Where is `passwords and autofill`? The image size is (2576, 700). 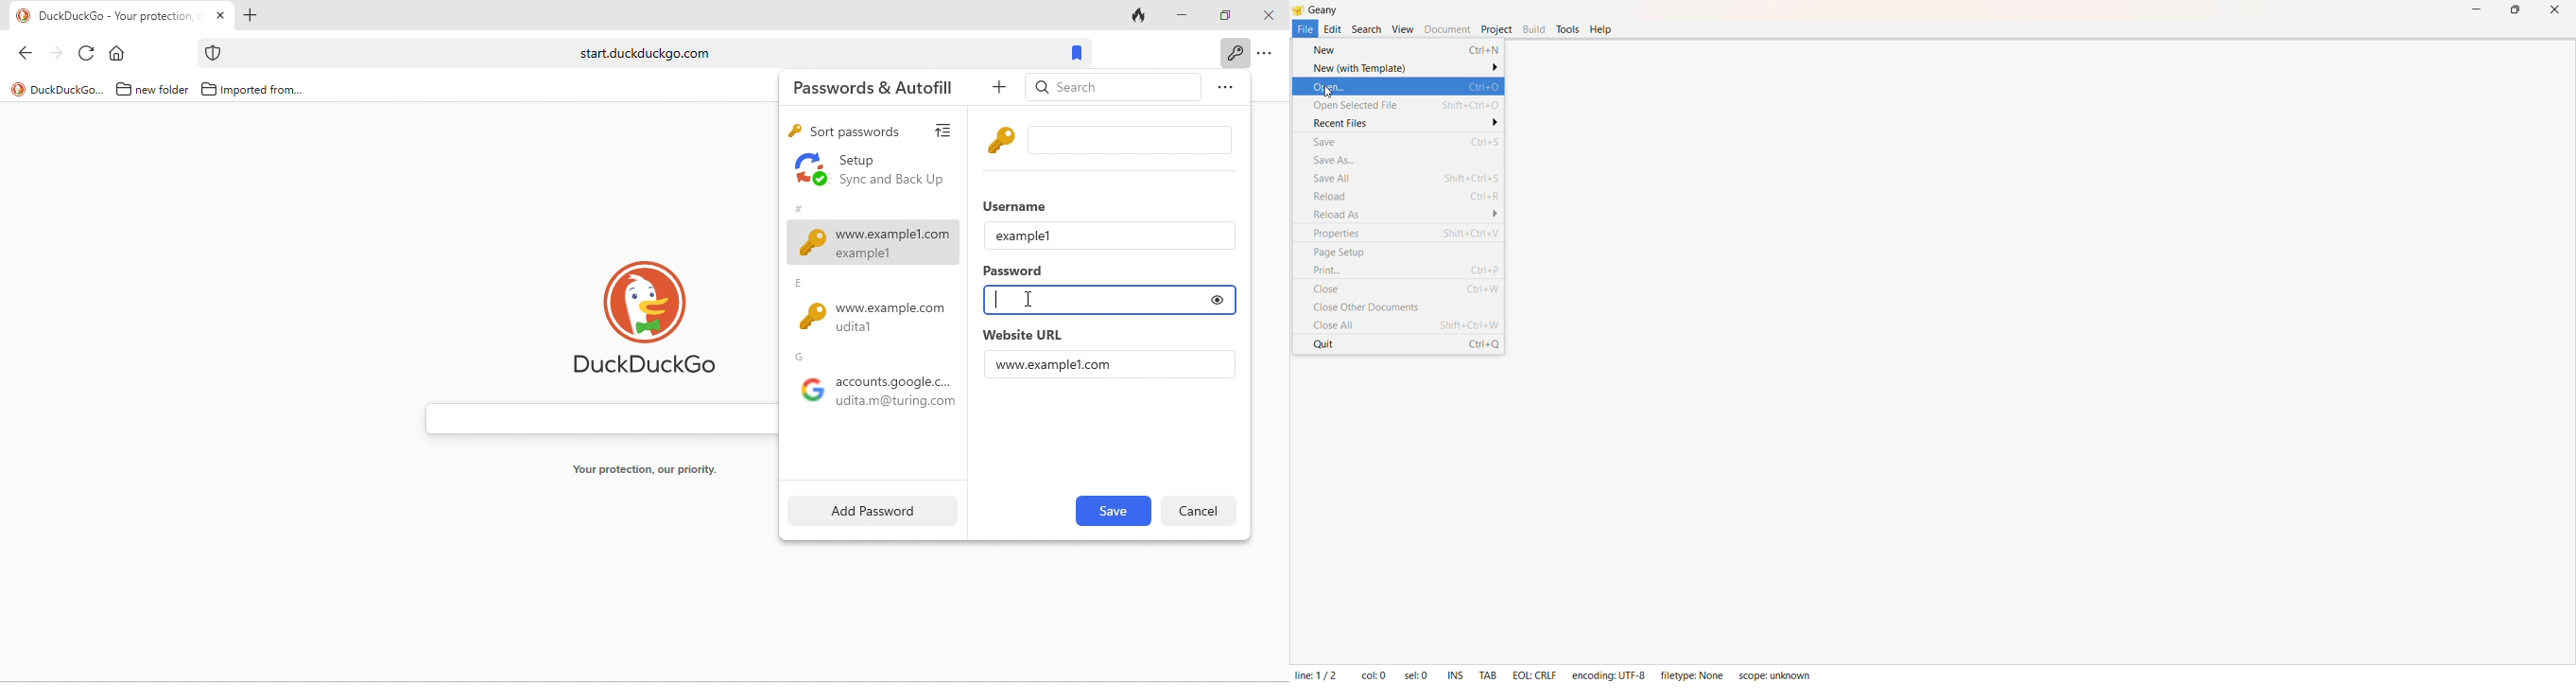 passwords and autofill is located at coordinates (885, 86).